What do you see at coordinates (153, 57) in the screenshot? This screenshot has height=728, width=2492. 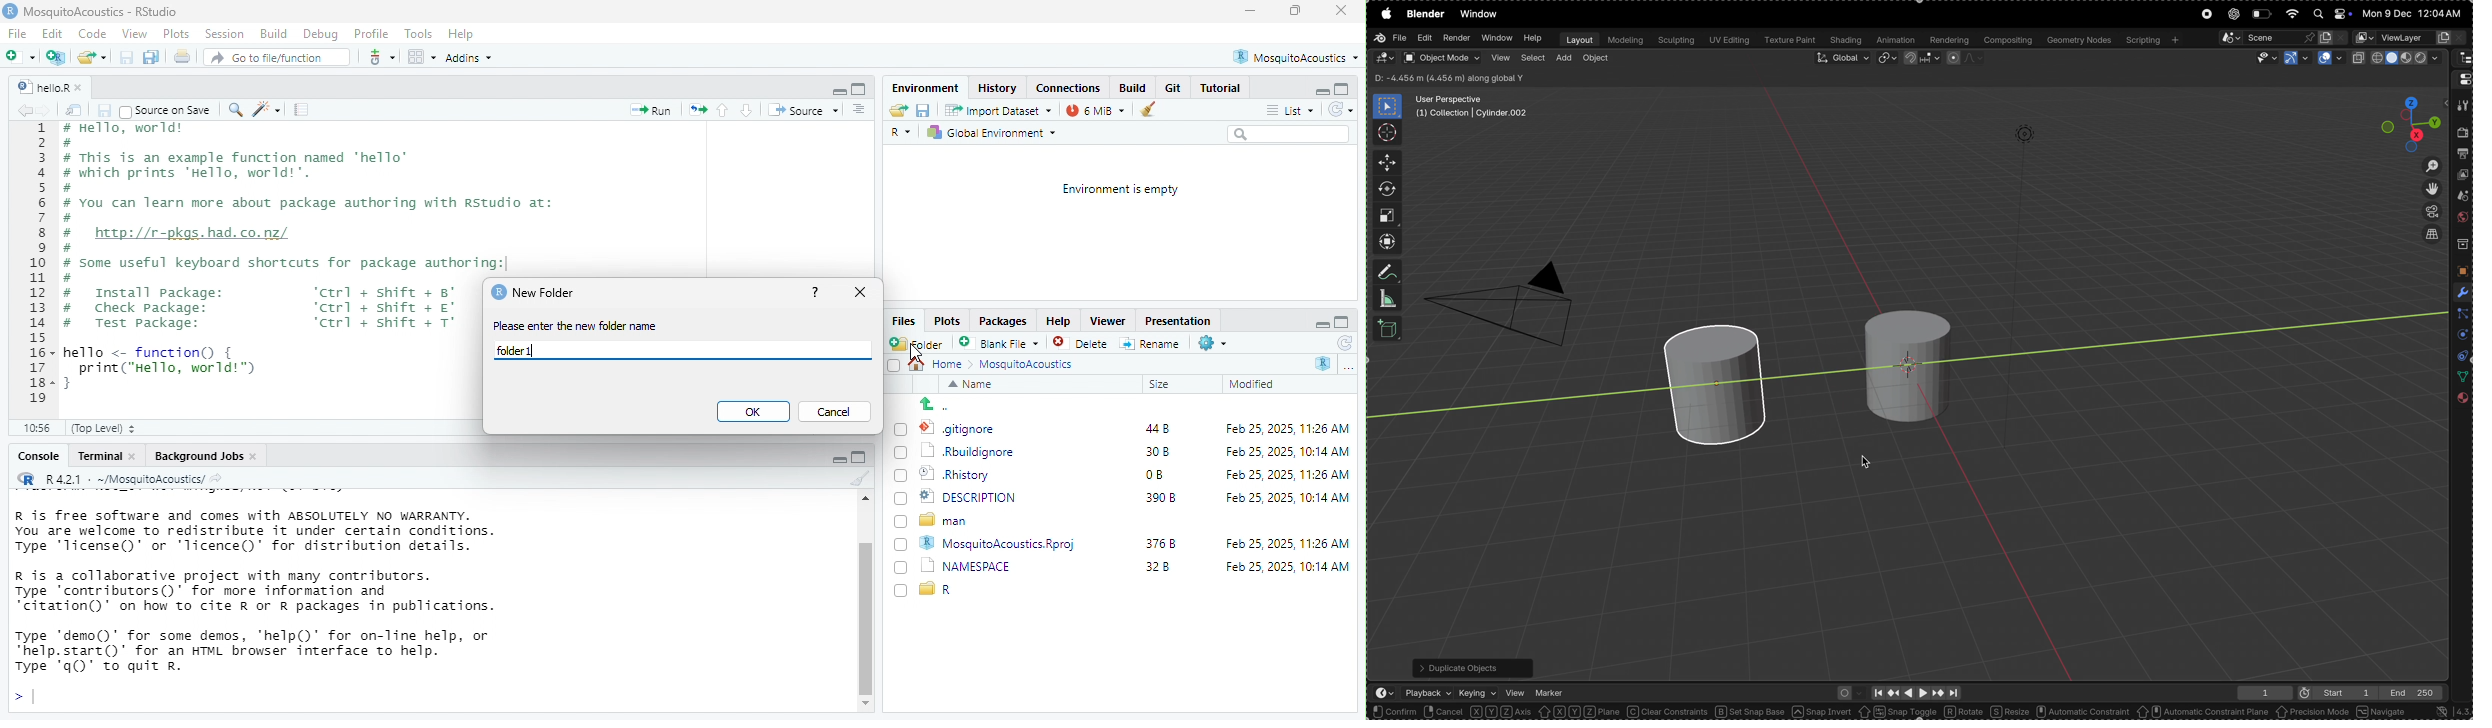 I see `save all open document` at bounding box center [153, 57].